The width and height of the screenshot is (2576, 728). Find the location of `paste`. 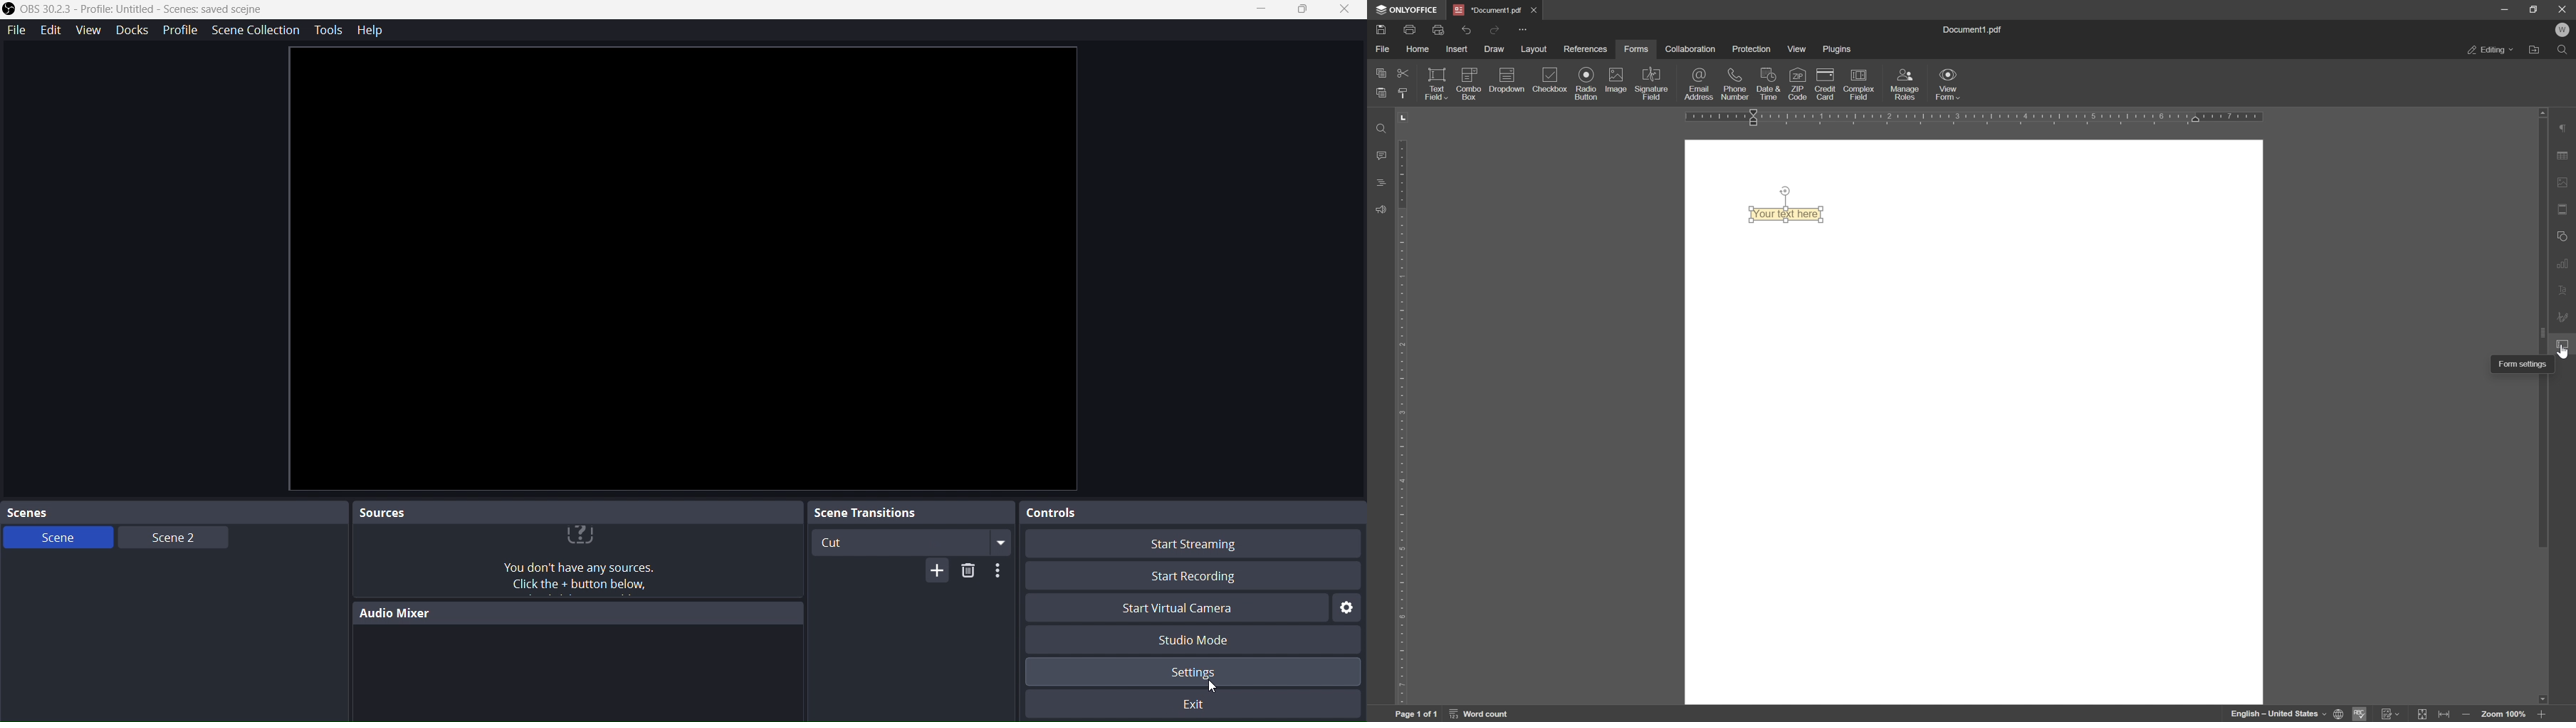

paste is located at coordinates (1377, 94).